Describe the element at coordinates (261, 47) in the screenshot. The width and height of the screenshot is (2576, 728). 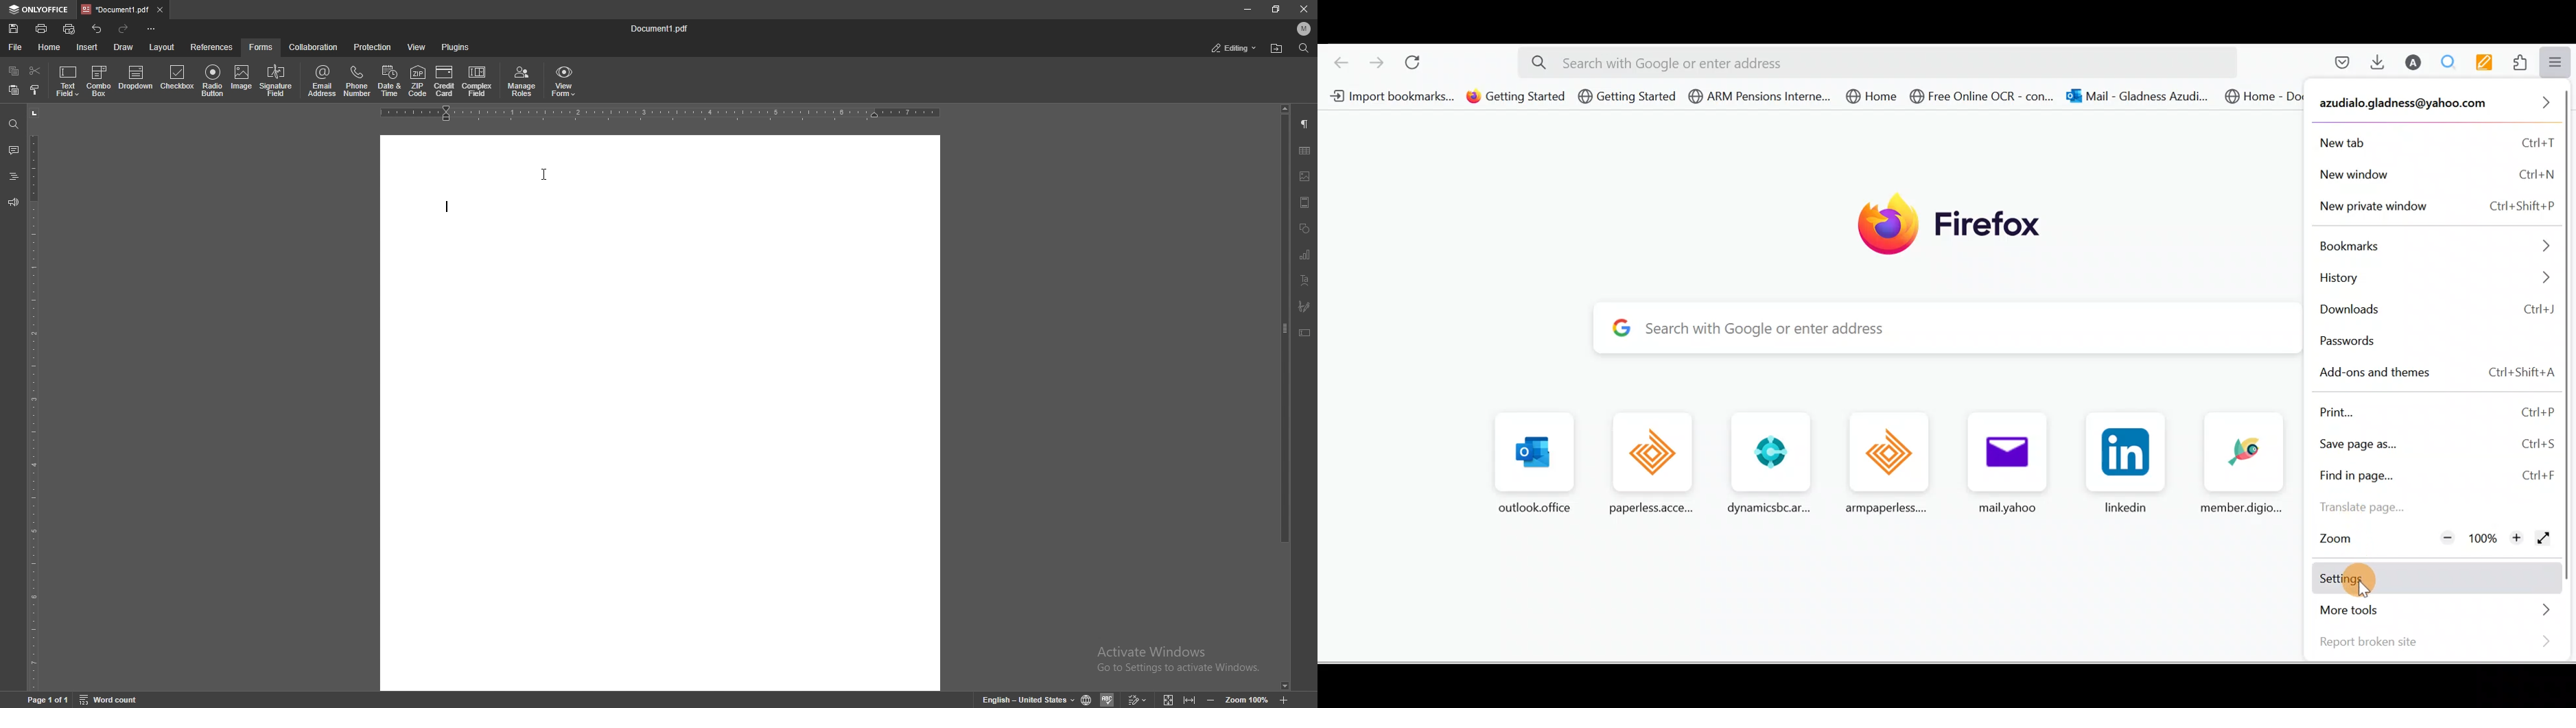
I see `f` at that location.